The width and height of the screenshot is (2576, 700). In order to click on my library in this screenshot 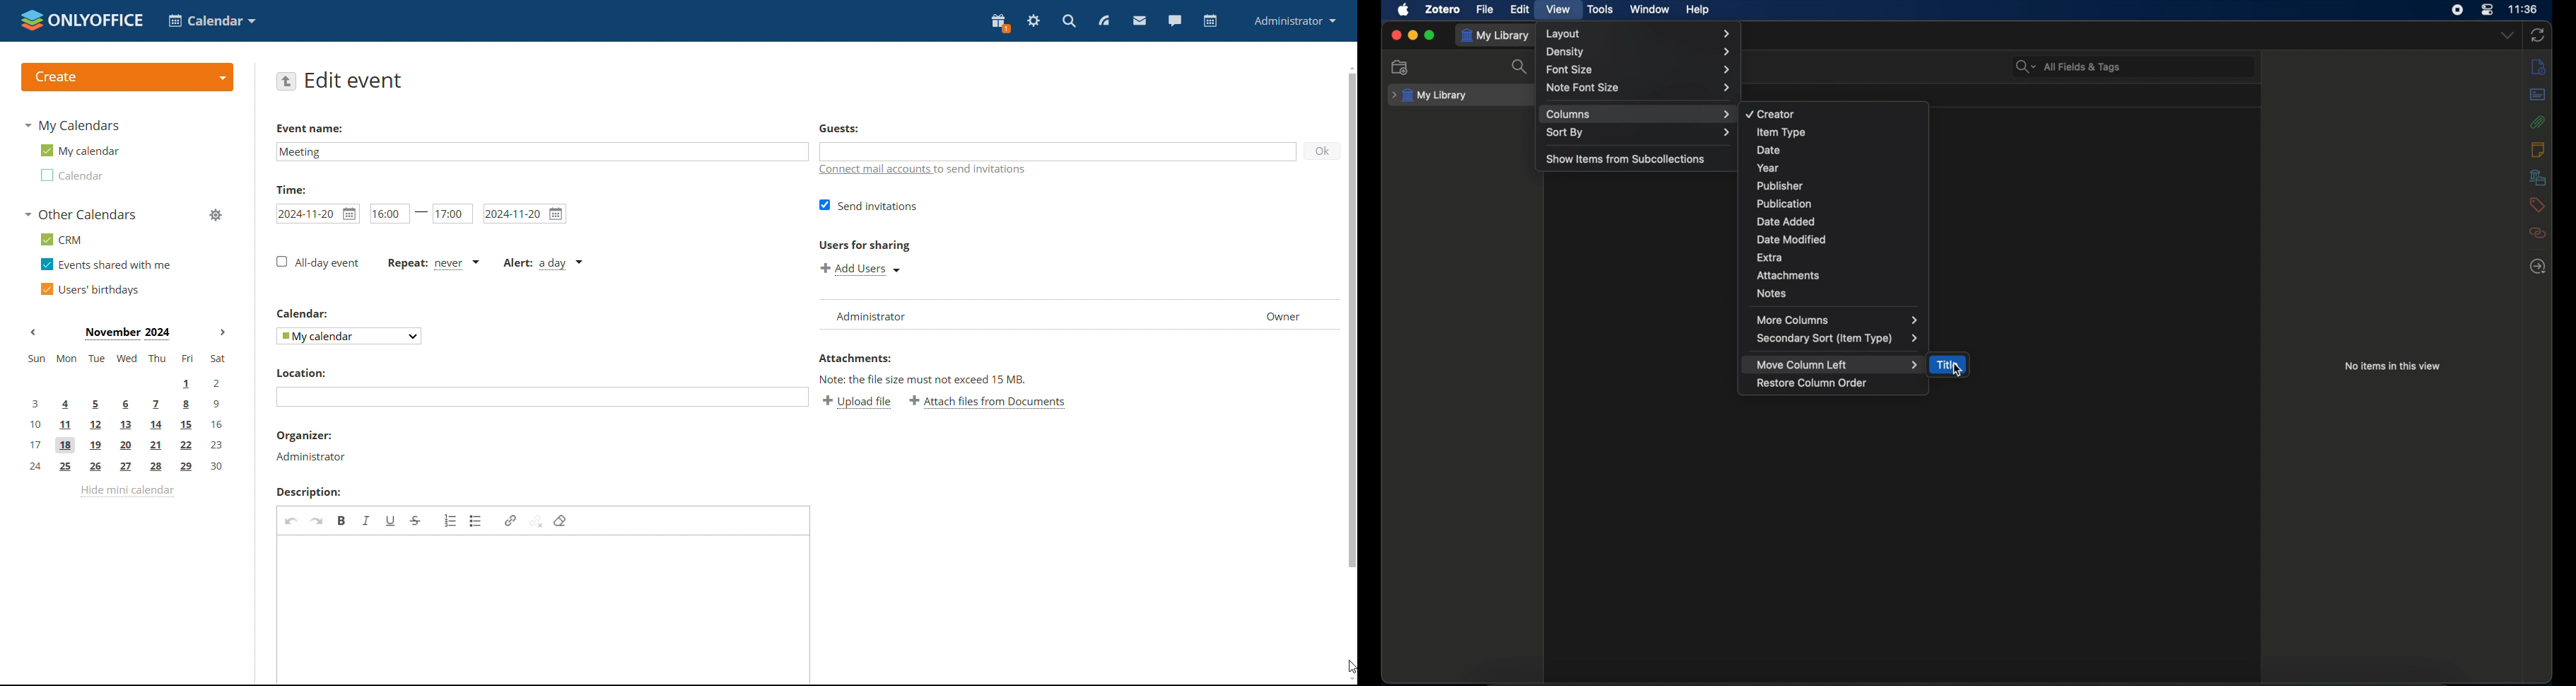, I will do `click(1496, 36)`.